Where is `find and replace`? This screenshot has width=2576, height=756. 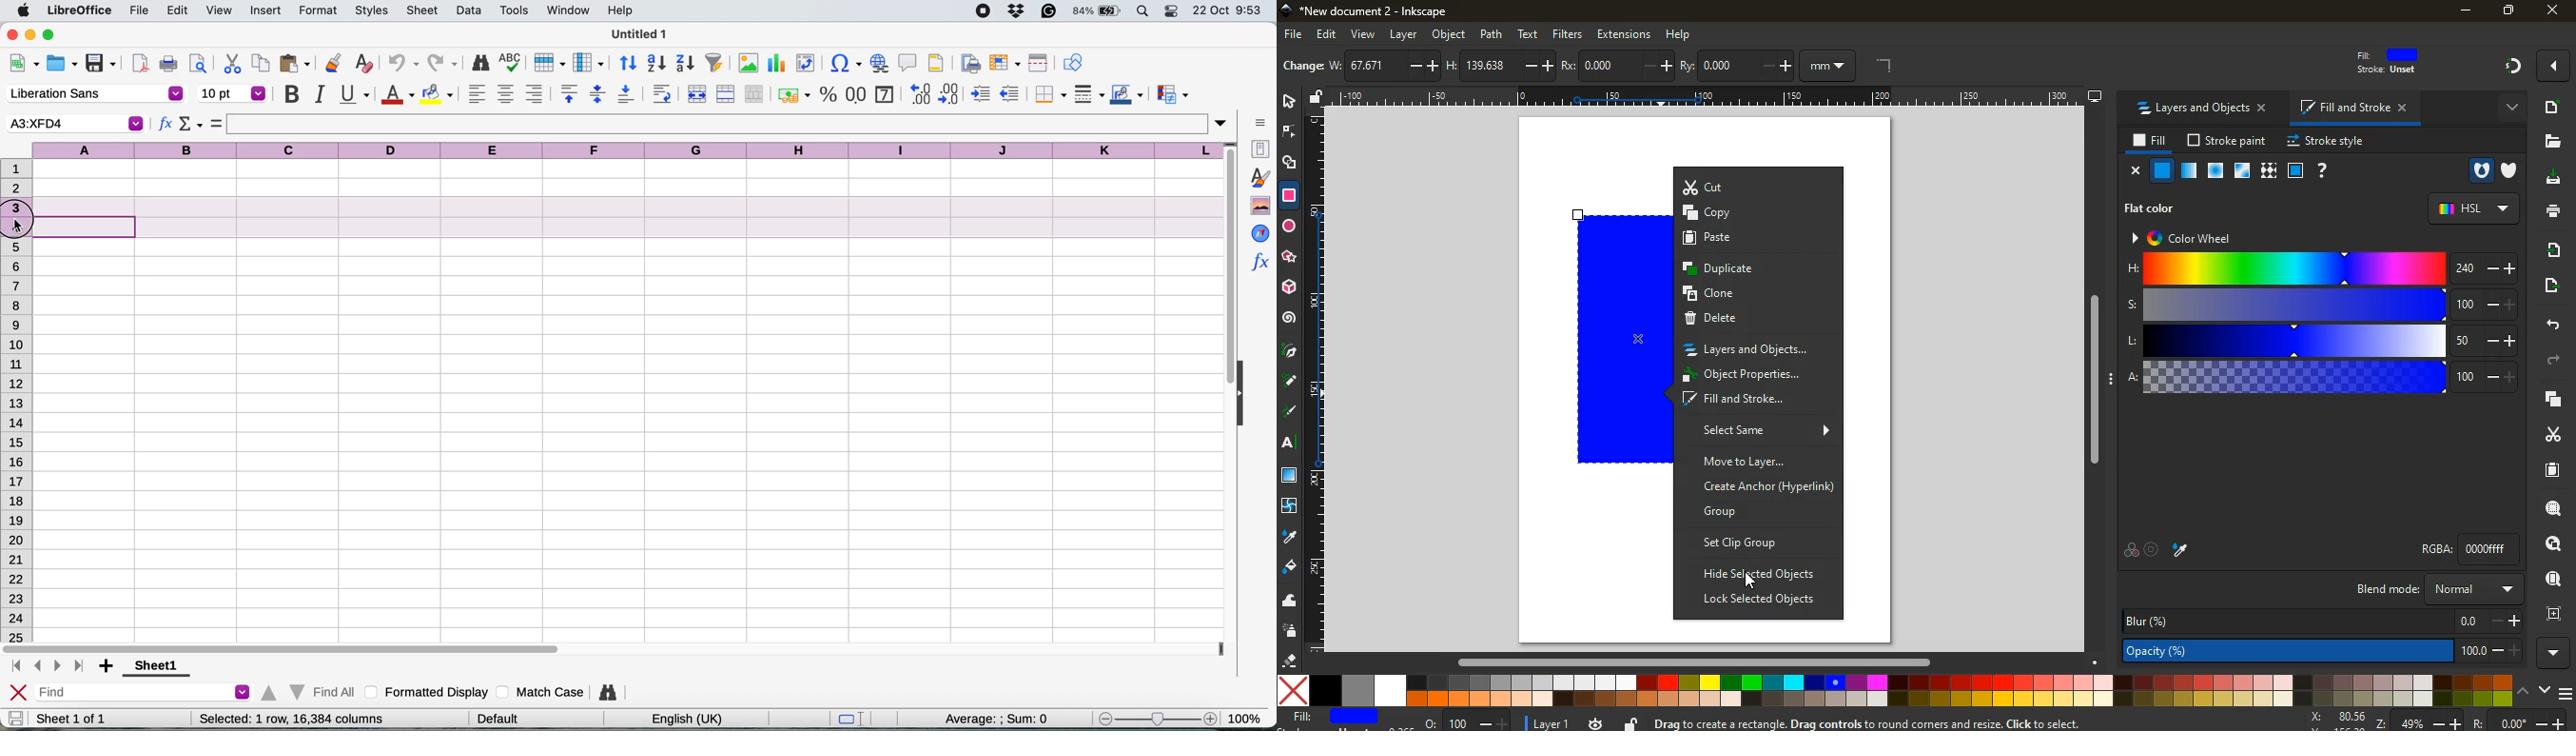
find and replace is located at coordinates (482, 63).